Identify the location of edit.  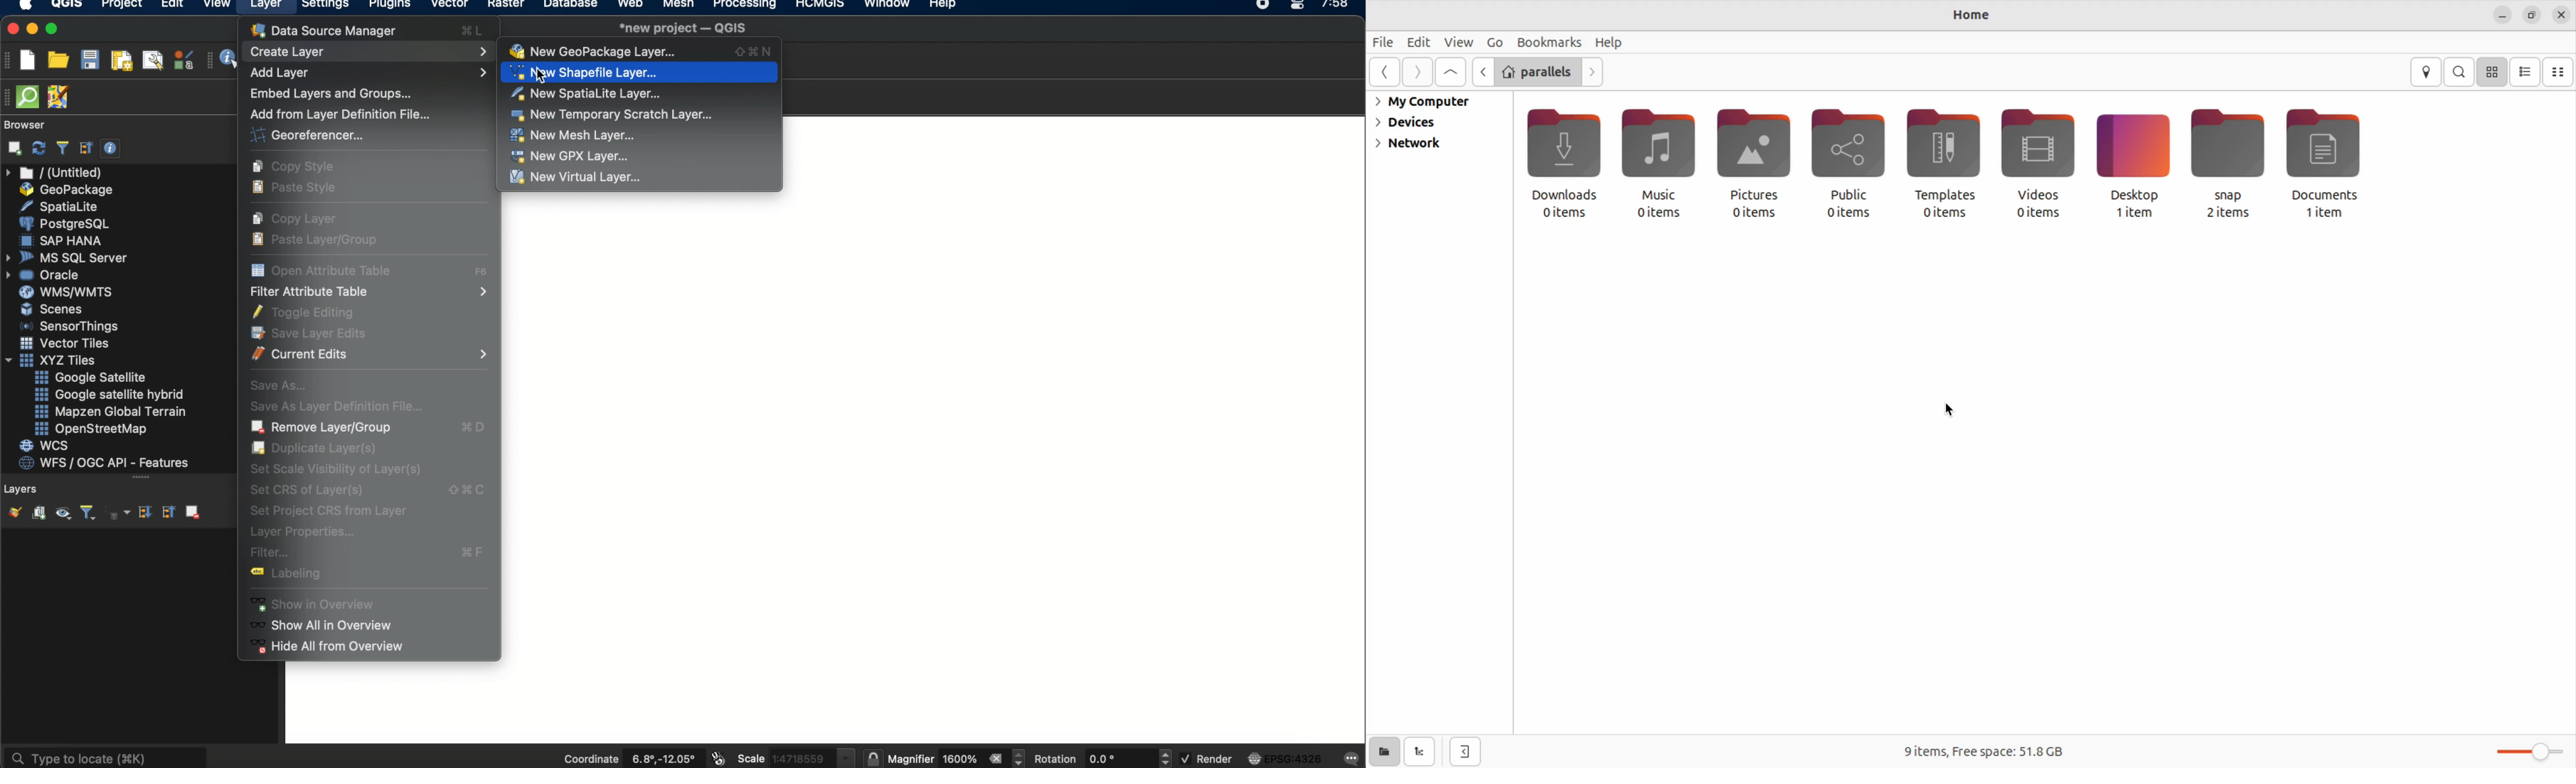
(1418, 40).